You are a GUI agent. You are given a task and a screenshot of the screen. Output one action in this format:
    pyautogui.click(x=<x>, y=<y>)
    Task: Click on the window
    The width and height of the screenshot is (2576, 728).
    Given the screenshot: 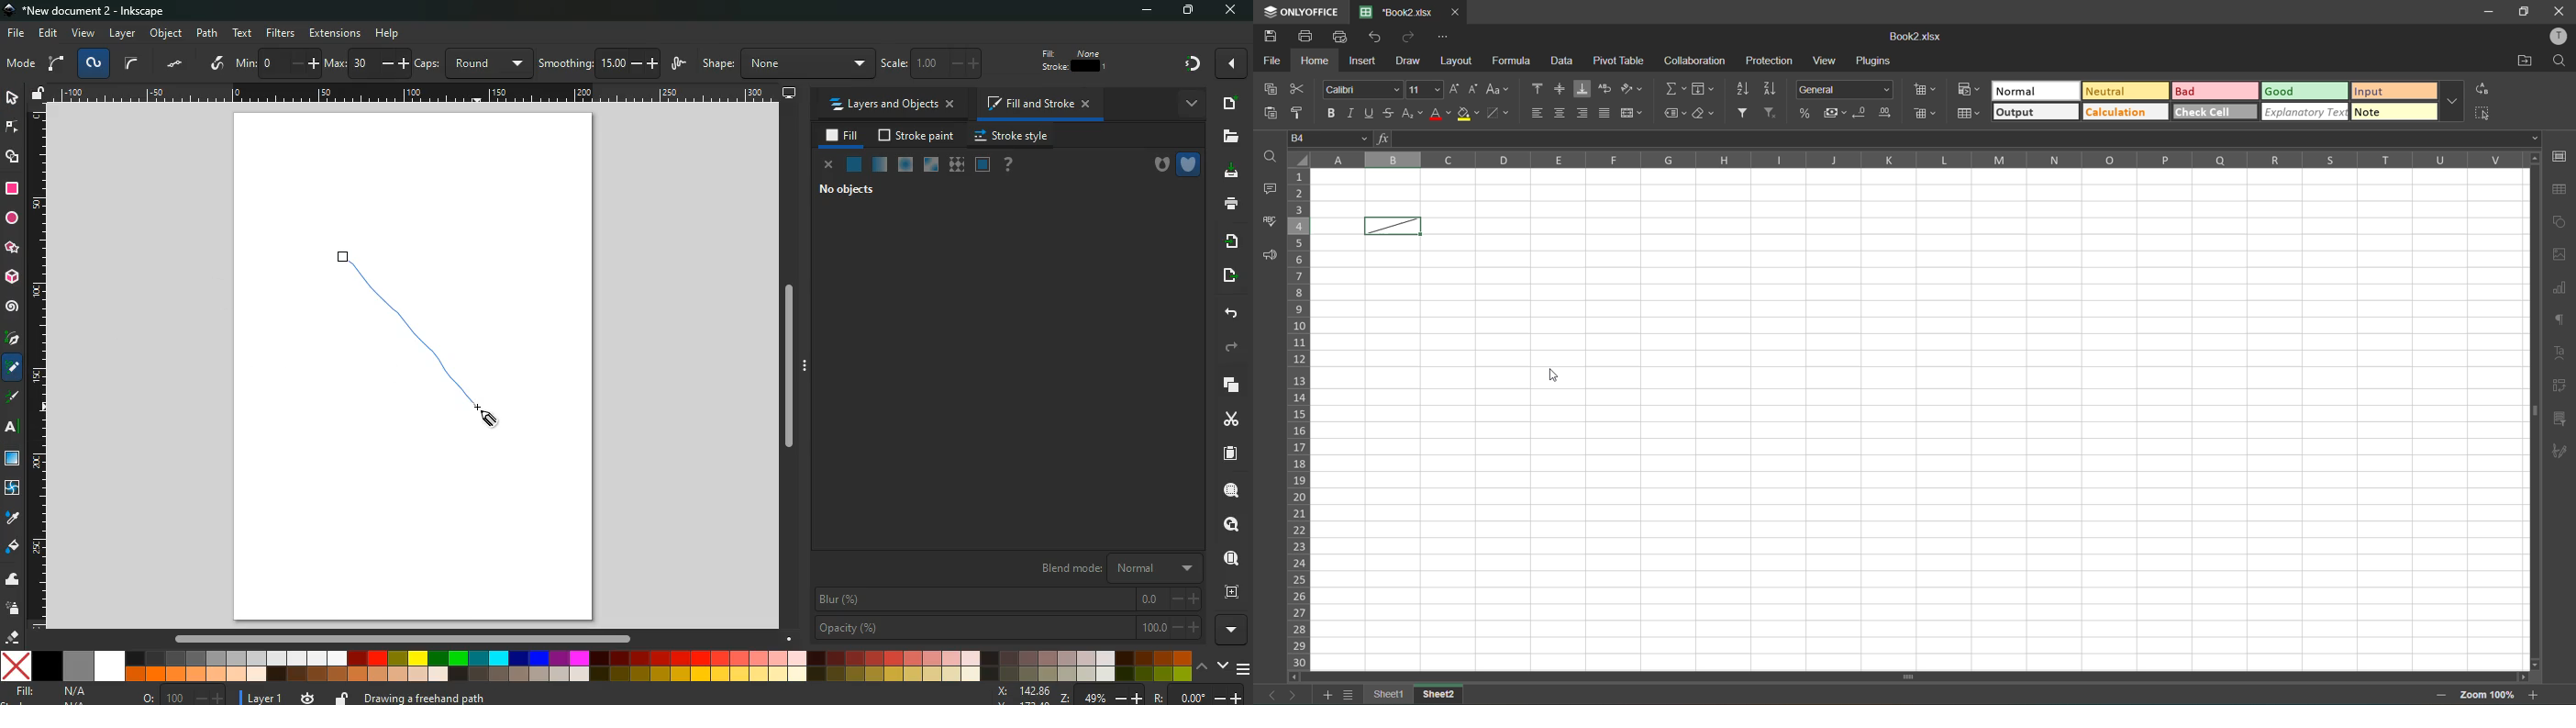 What is the action you would take?
    pyautogui.click(x=930, y=165)
    